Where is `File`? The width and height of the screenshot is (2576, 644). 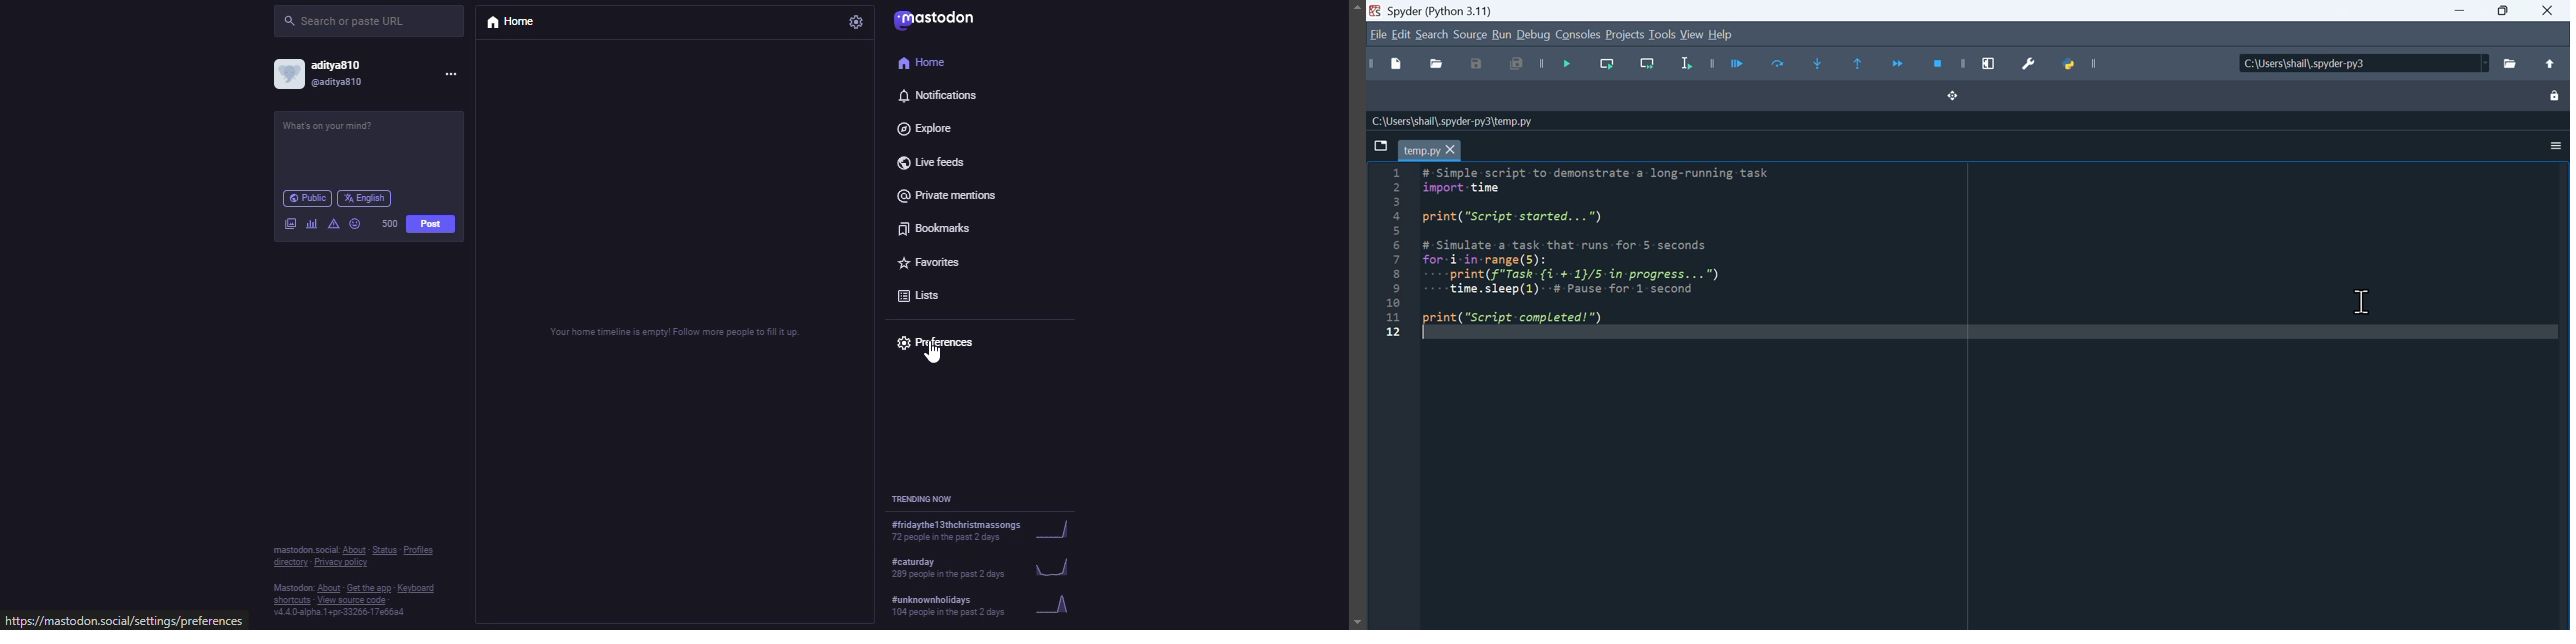 File is located at coordinates (1378, 33).